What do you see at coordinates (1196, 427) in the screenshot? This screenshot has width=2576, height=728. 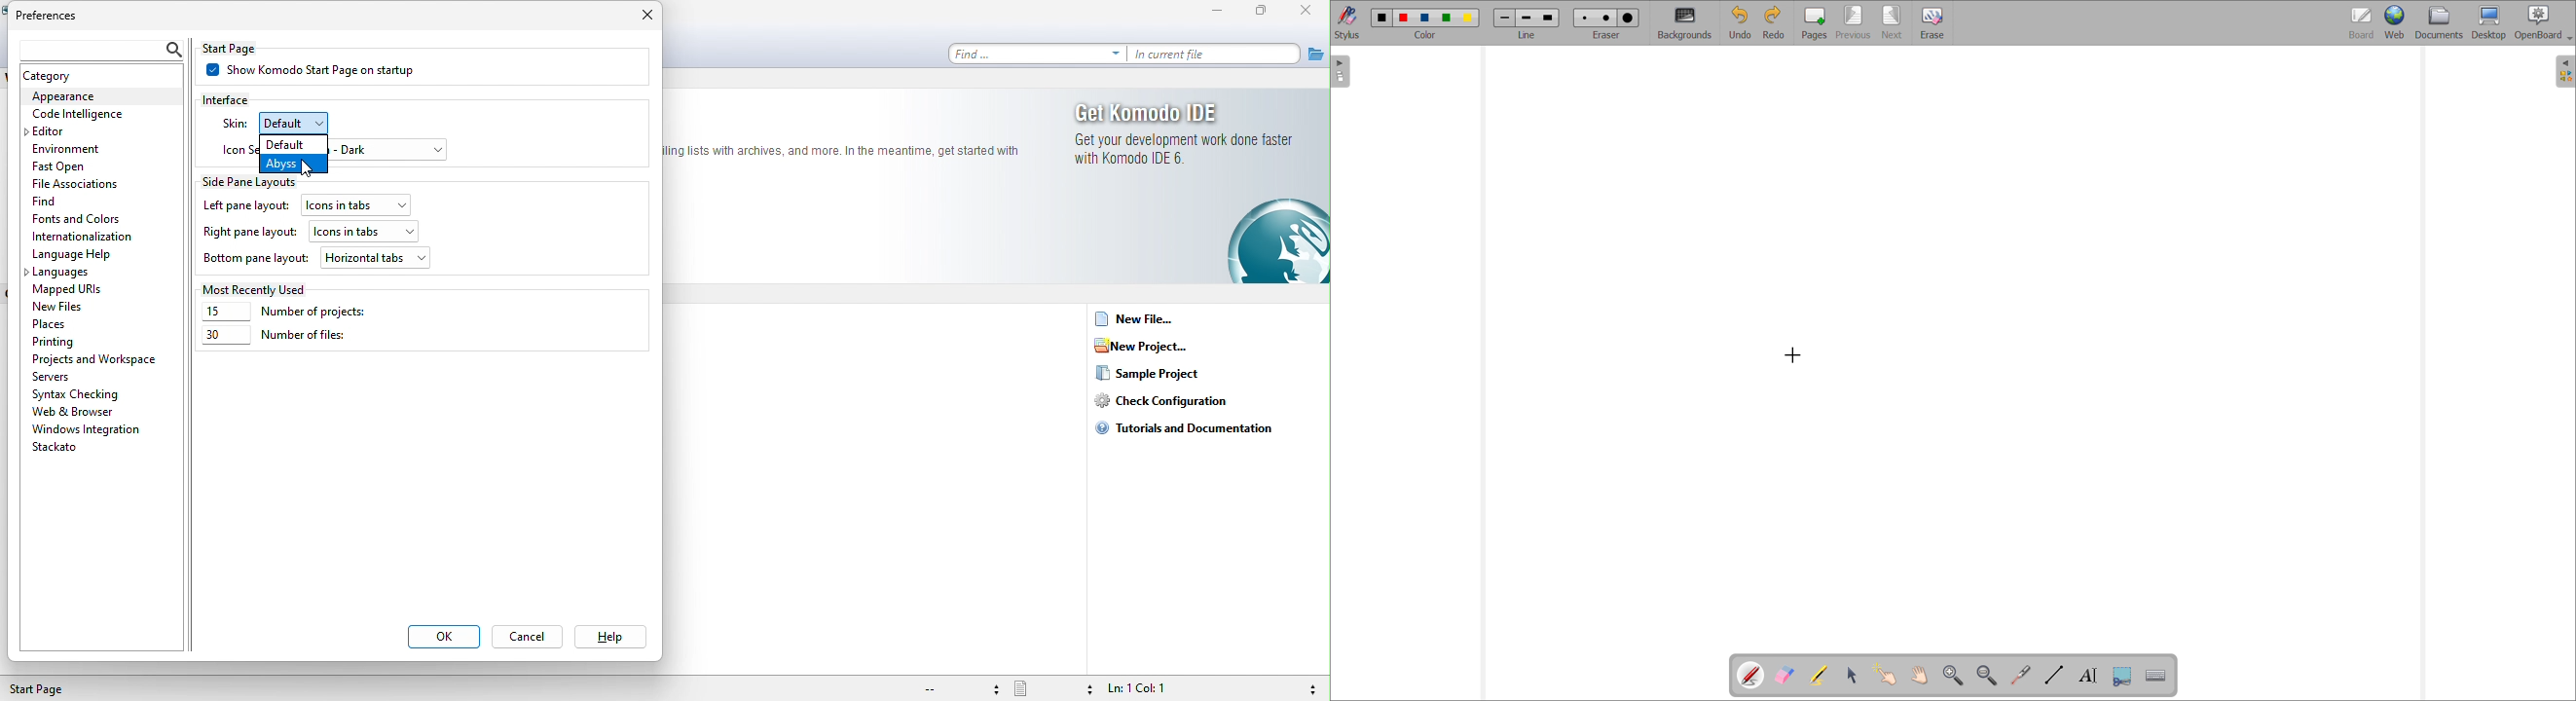 I see `tutorials and documentation` at bounding box center [1196, 427].